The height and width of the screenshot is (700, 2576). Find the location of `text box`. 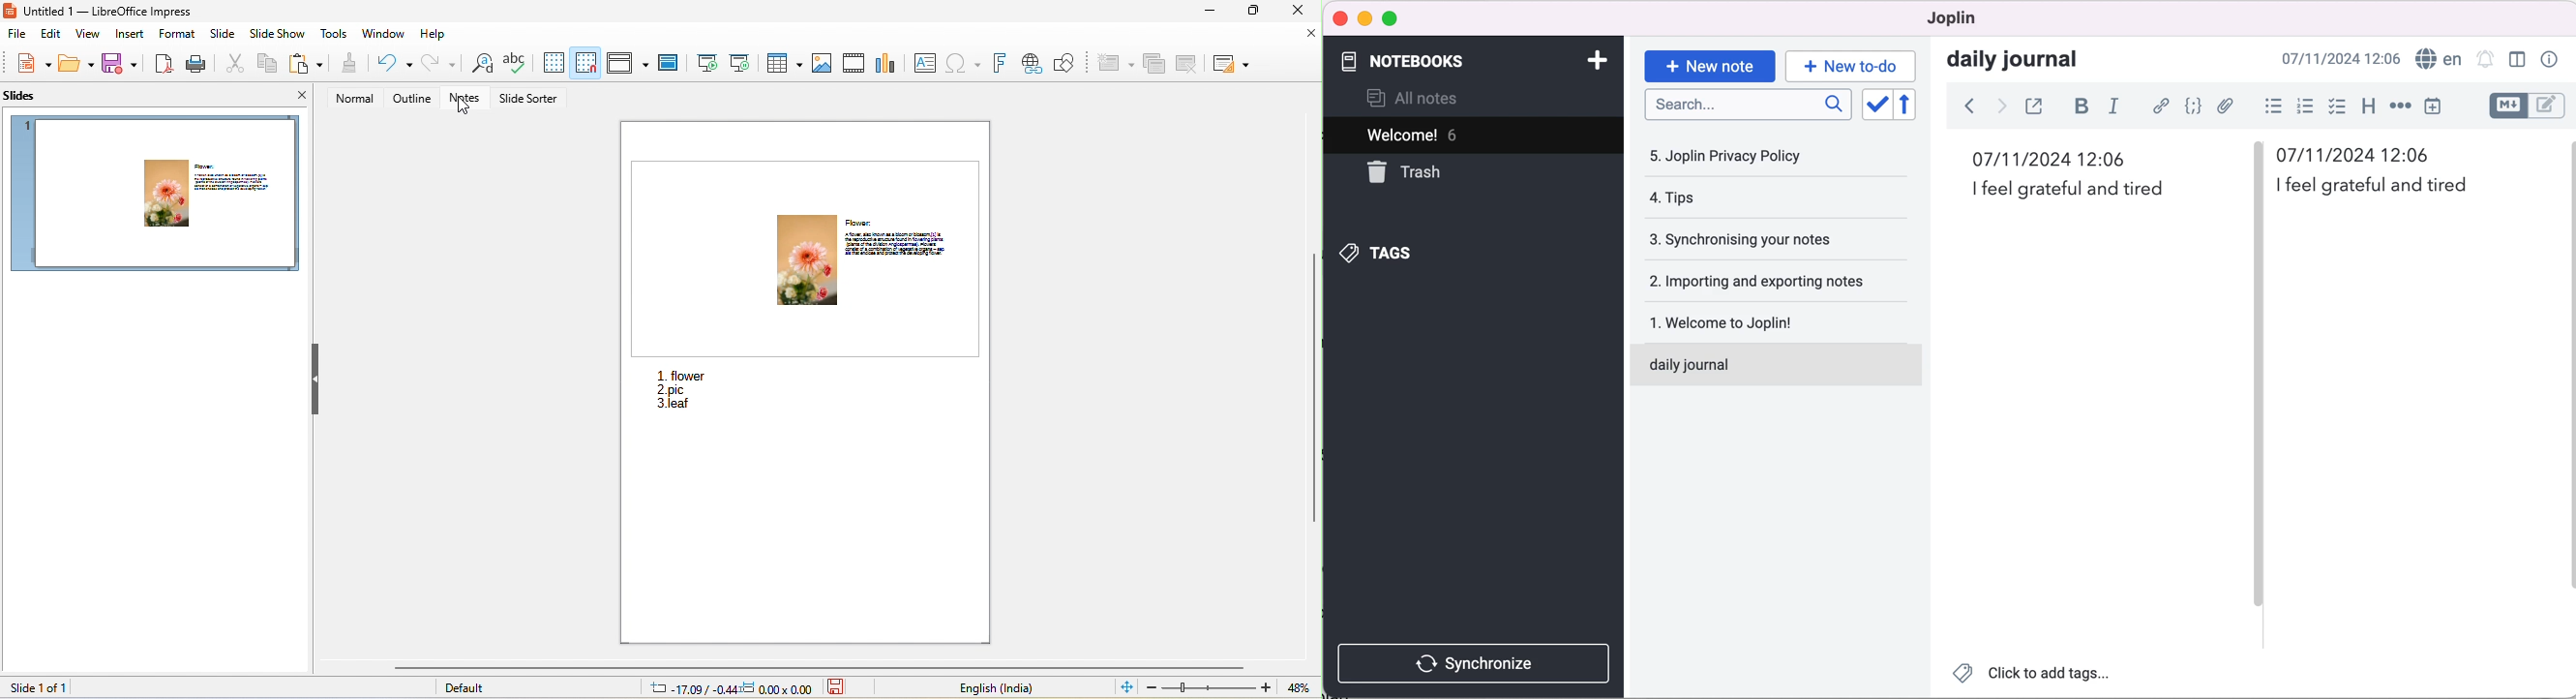

text box is located at coordinates (923, 62).